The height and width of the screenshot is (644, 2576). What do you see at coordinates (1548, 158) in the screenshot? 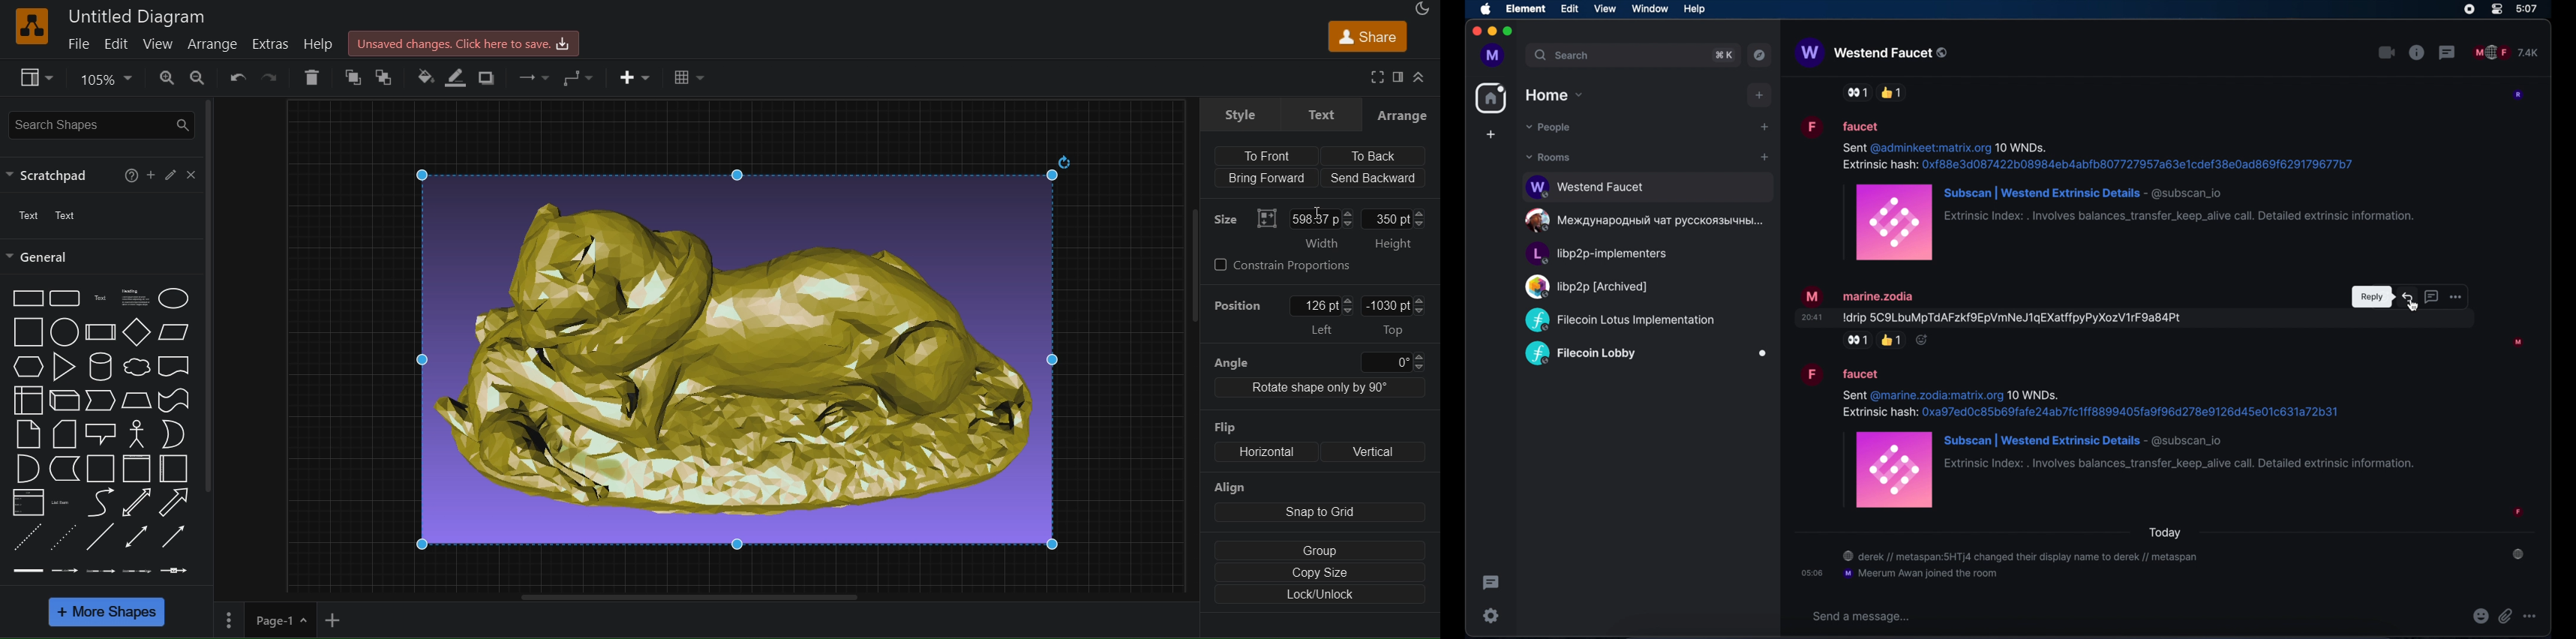
I see `rooms dropdown` at bounding box center [1548, 158].